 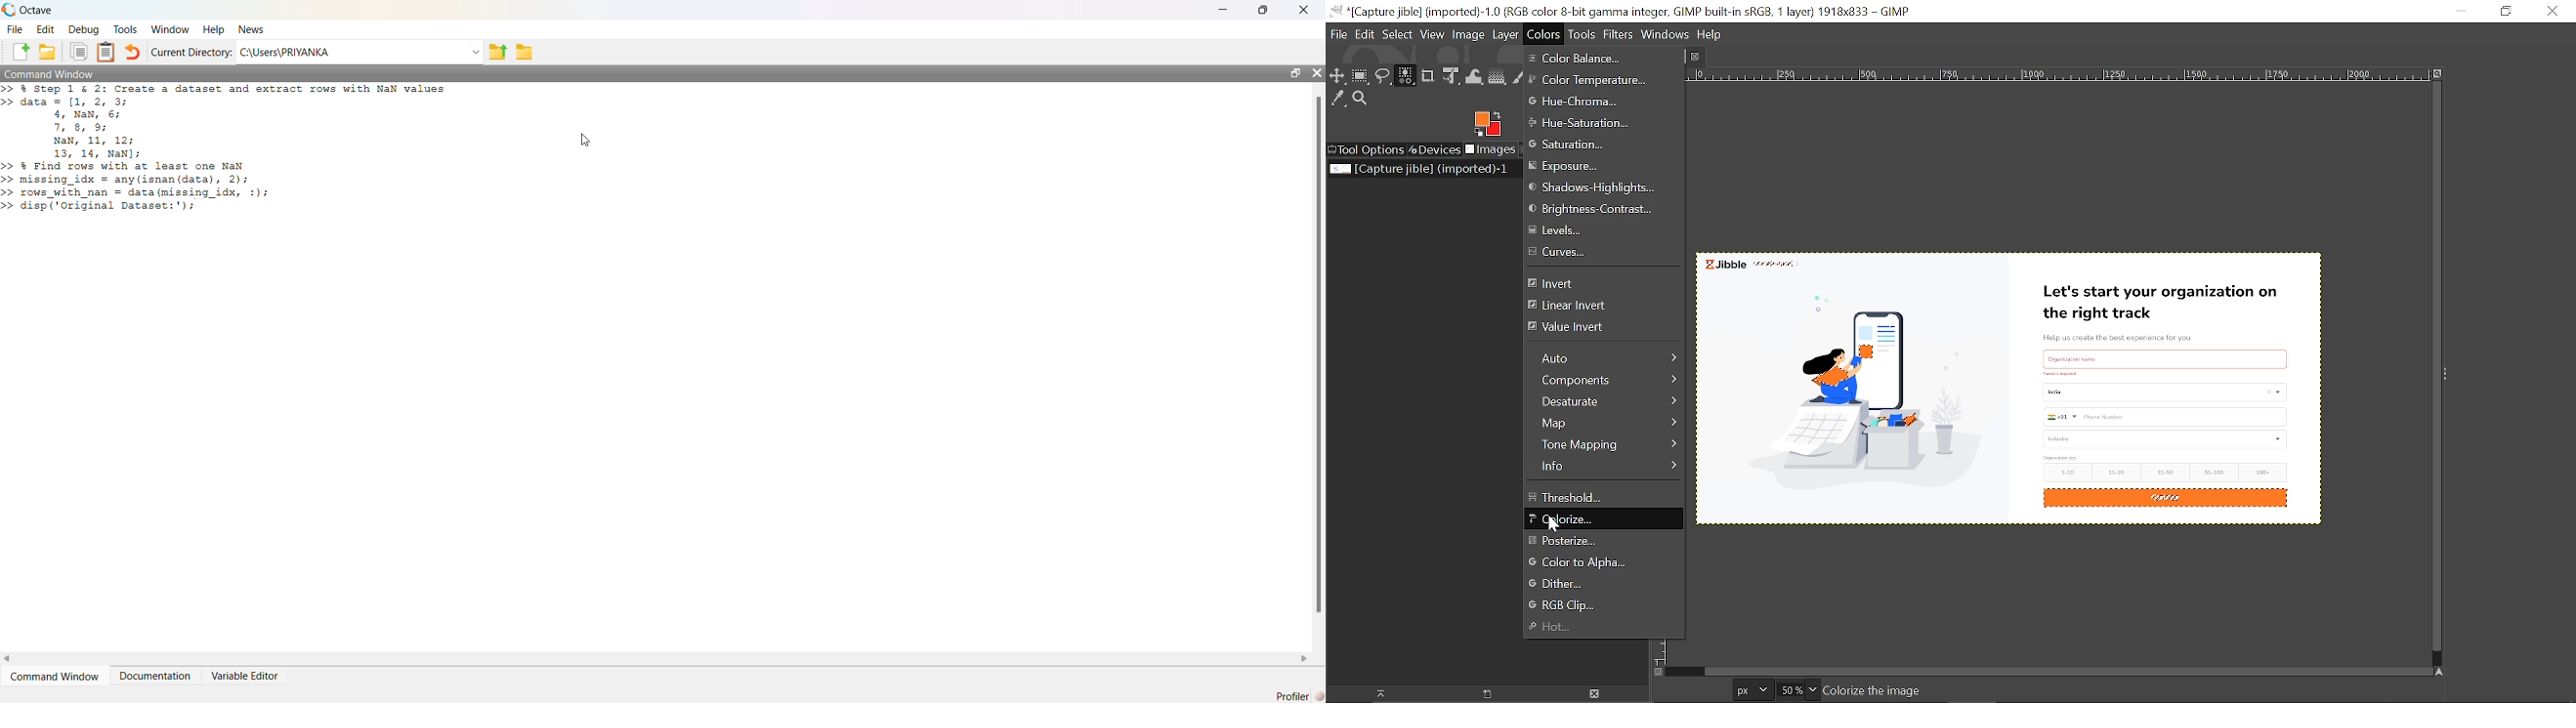 I want to click on Components, so click(x=1605, y=382).